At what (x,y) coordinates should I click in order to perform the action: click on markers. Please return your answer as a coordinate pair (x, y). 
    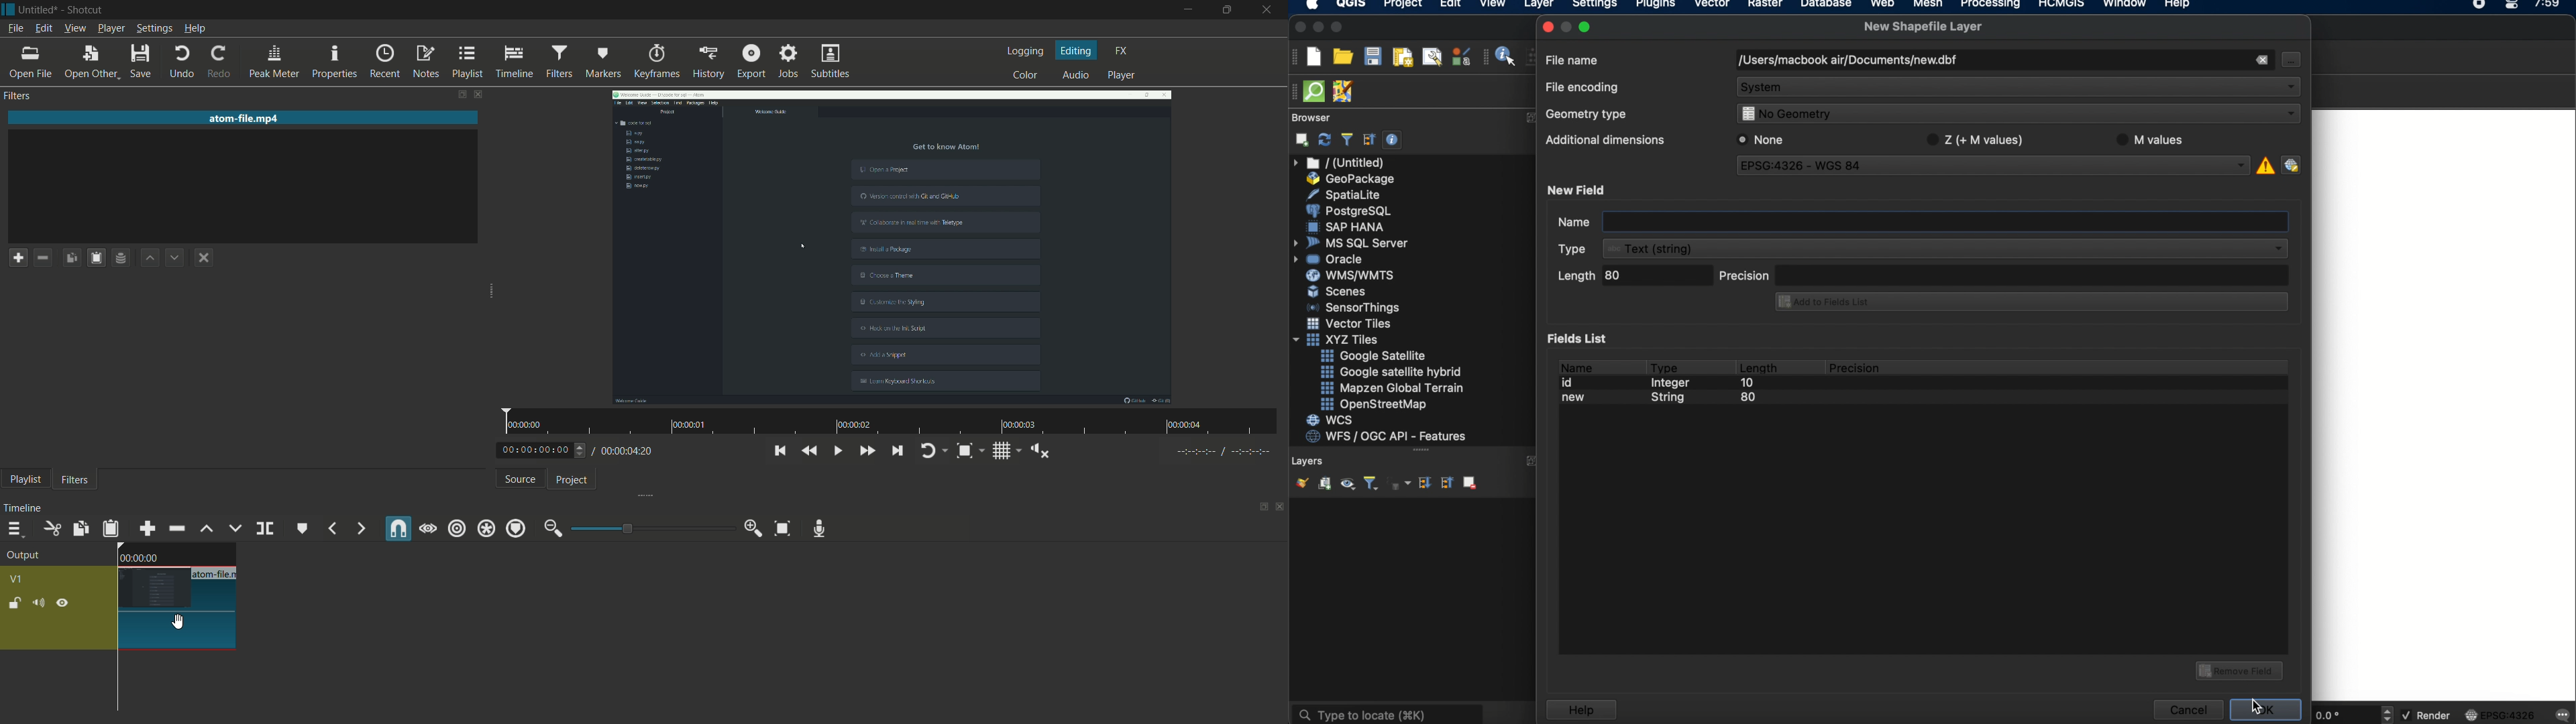
    Looking at the image, I should click on (604, 60).